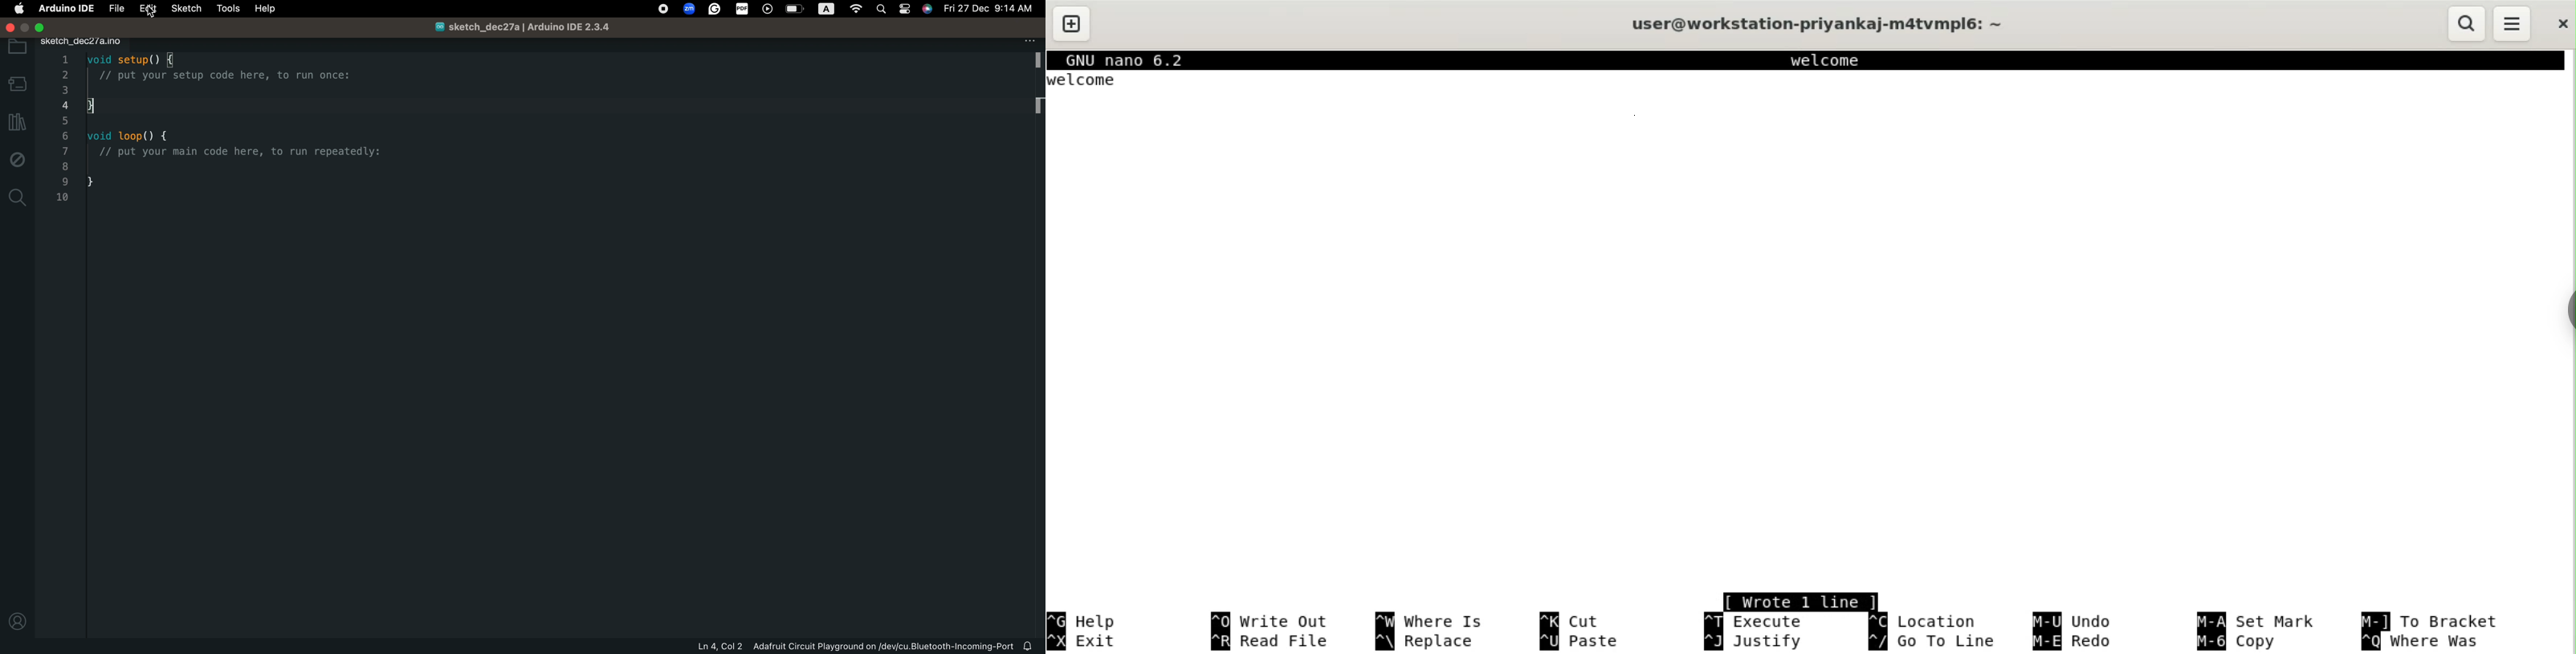 The width and height of the screenshot is (2576, 672). What do you see at coordinates (25, 27) in the screenshot?
I see `windows control` at bounding box center [25, 27].